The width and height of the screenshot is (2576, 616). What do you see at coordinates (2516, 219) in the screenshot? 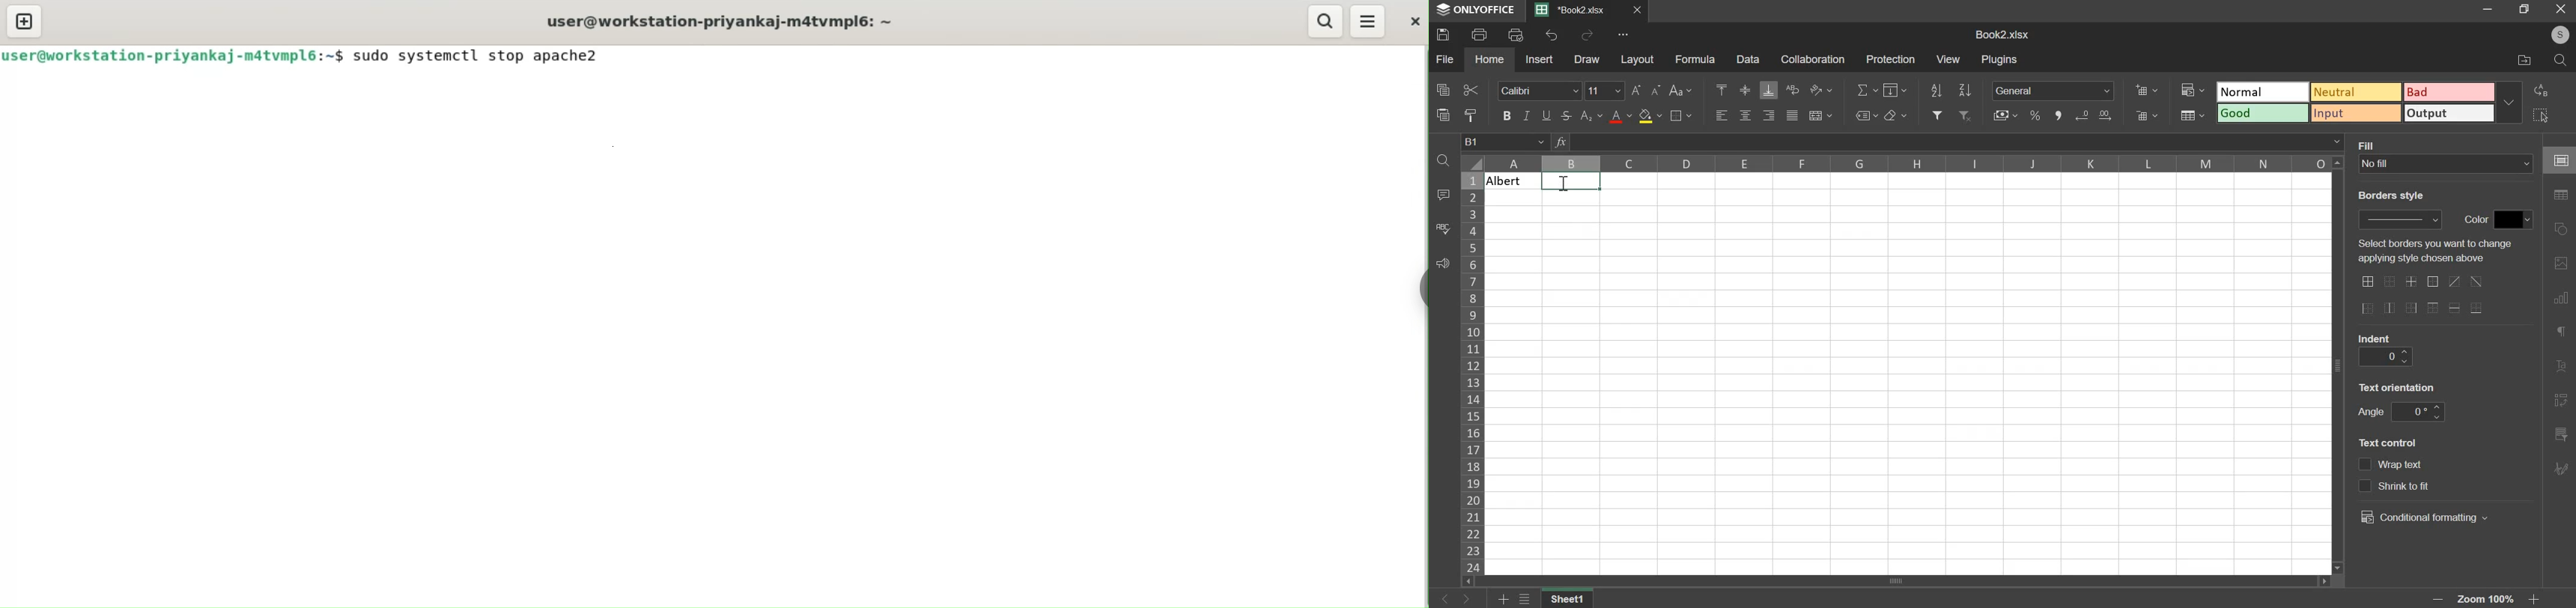
I see `color` at bounding box center [2516, 219].